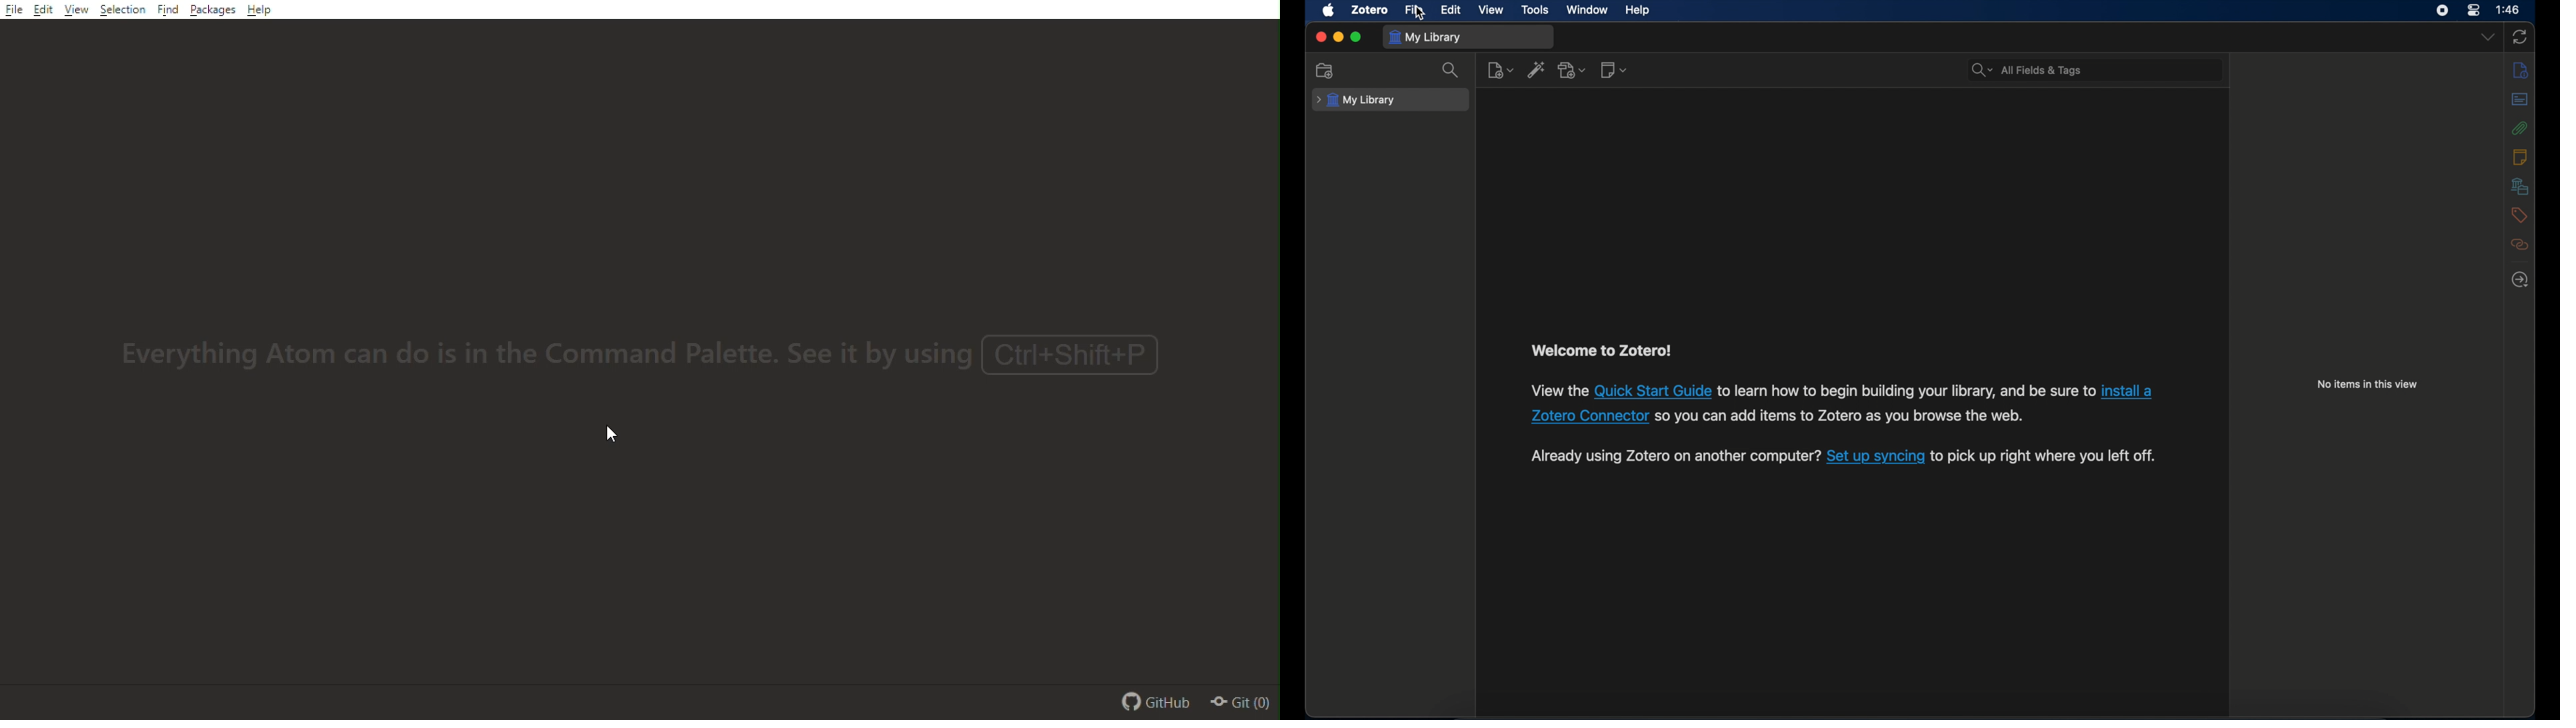 This screenshot has height=728, width=2576. What do you see at coordinates (1555, 391) in the screenshot?
I see `View the` at bounding box center [1555, 391].